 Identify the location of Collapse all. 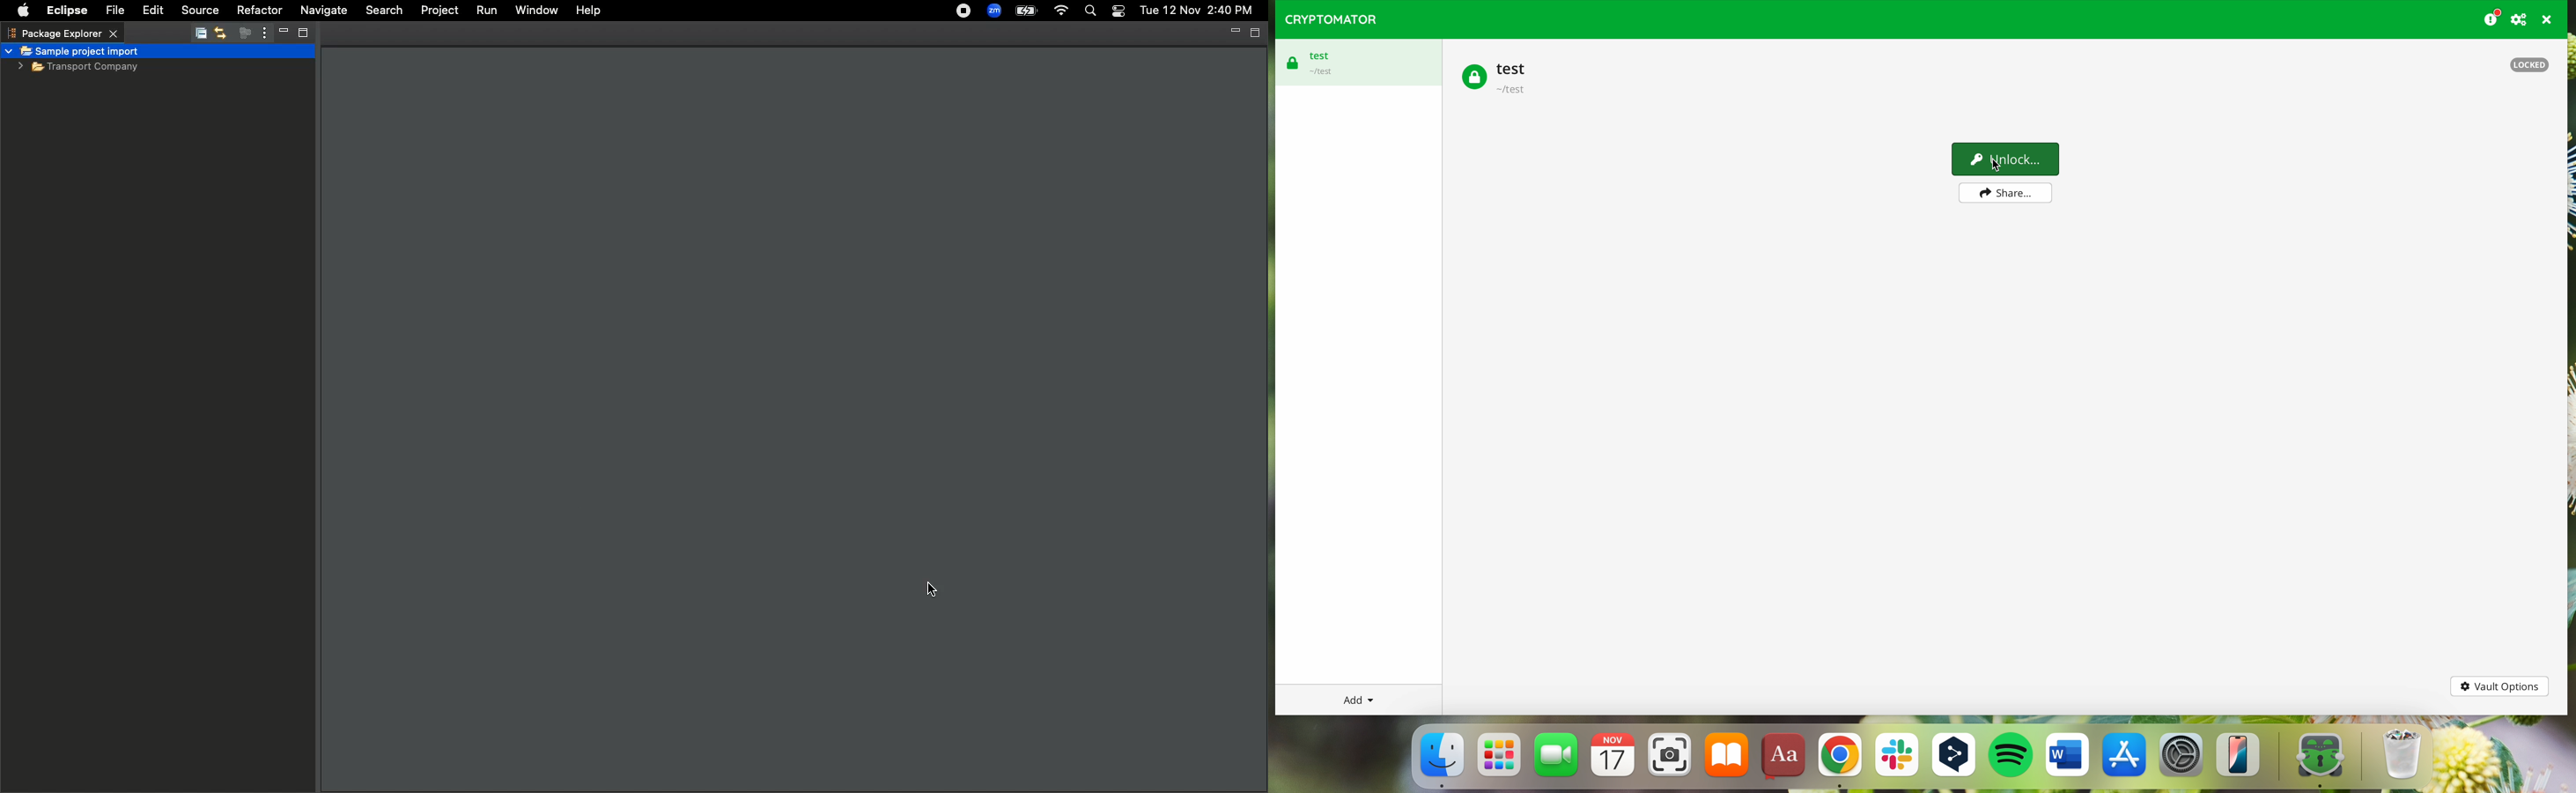
(197, 36).